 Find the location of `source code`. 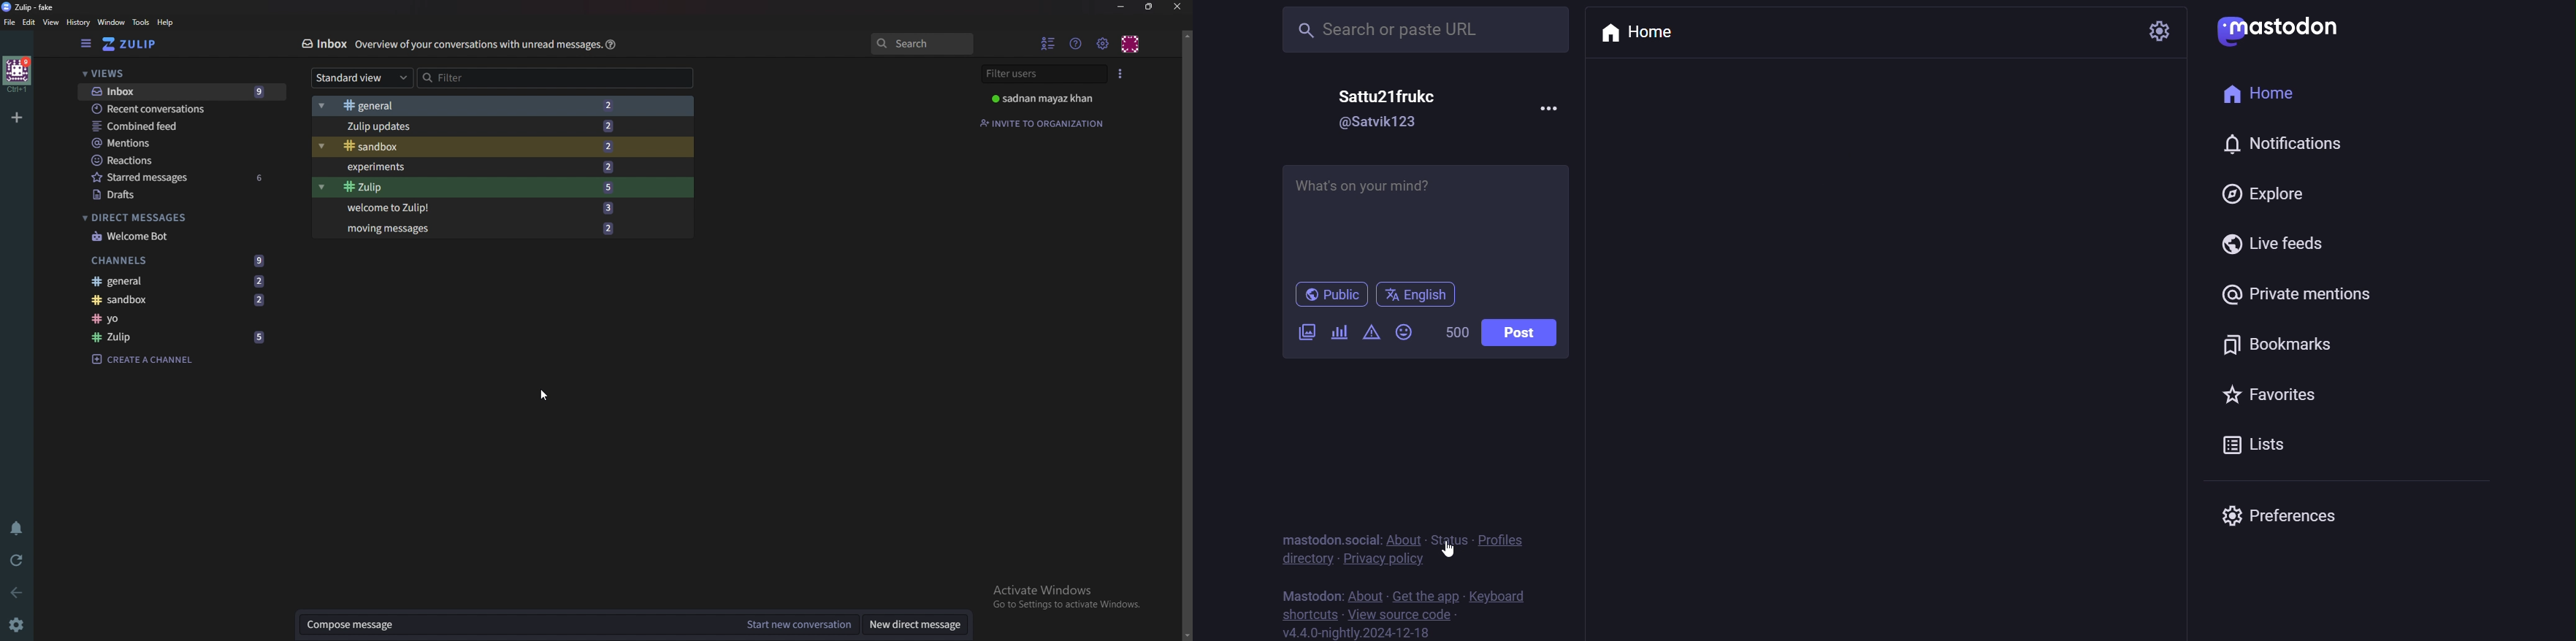

source code is located at coordinates (1404, 615).